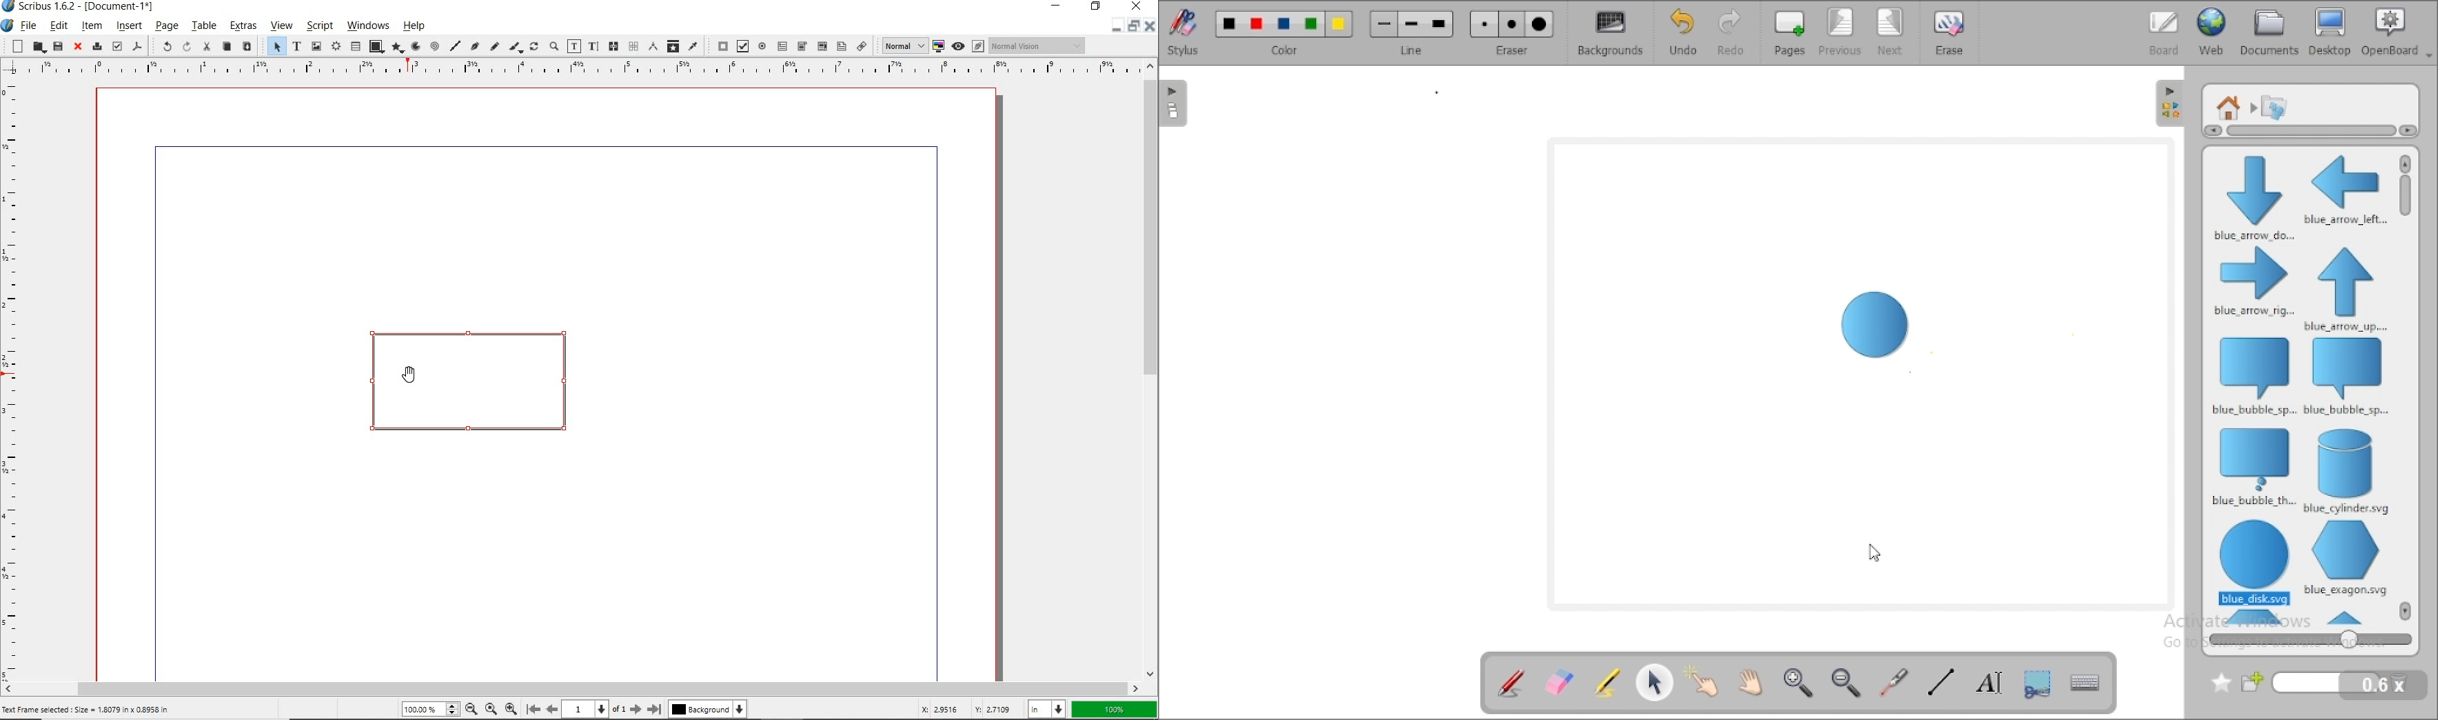 Image resolution: width=2464 pixels, height=728 pixels. I want to click on table, so click(204, 27).